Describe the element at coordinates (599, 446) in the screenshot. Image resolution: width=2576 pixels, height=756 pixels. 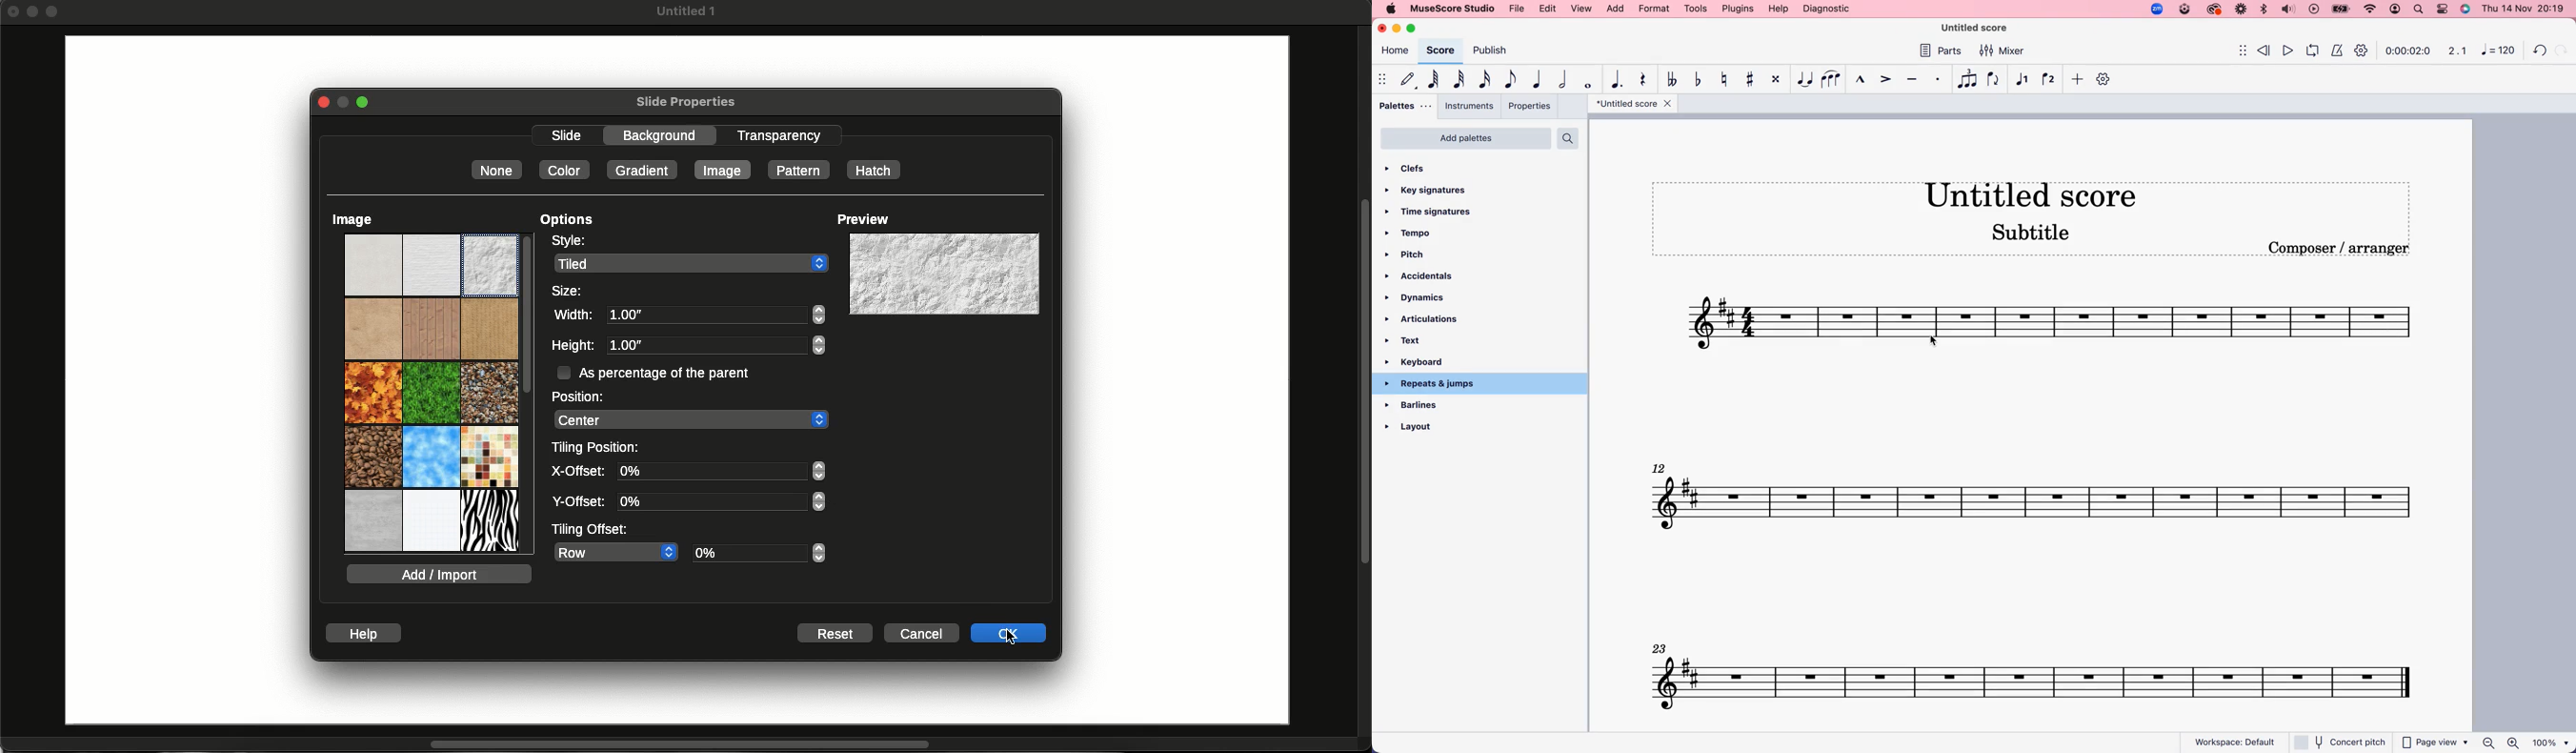
I see `Tiling position:` at that location.